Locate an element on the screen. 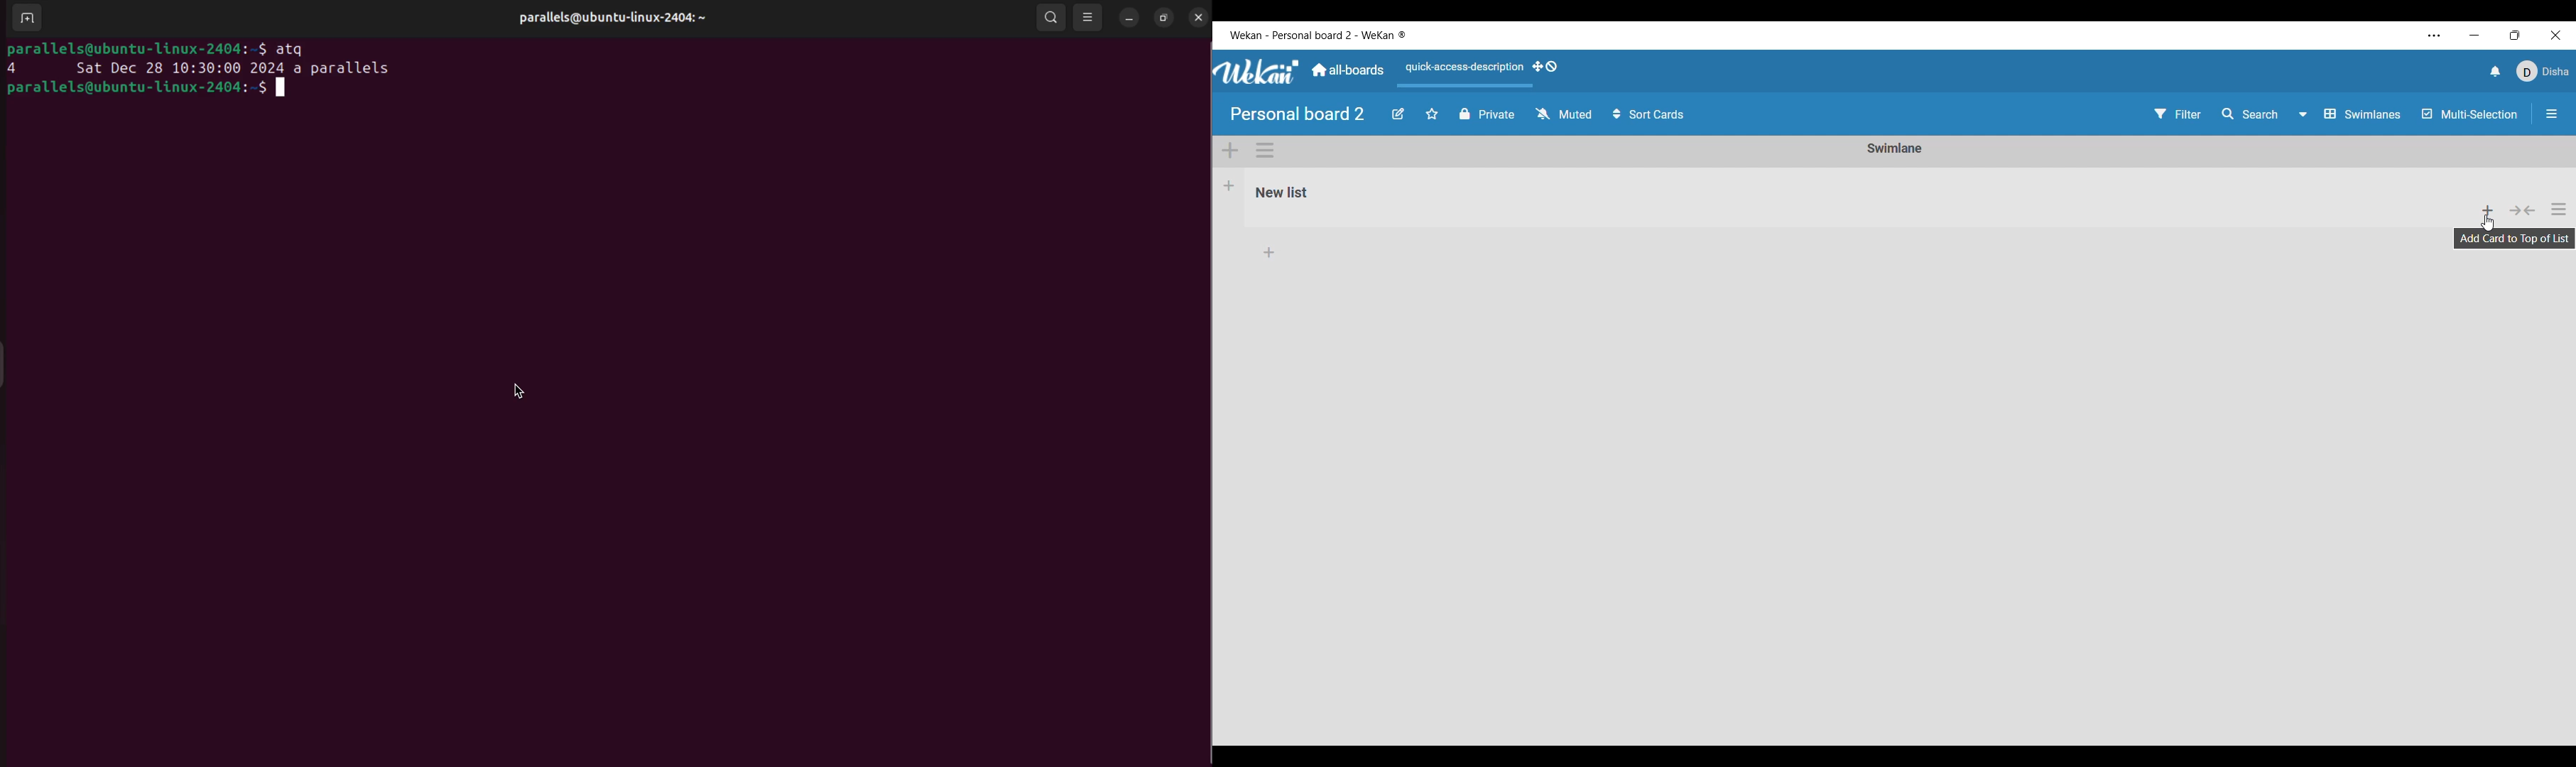 This screenshot has width=2576, height=784. Privacy toggle is located at coordinates (1487, 114).